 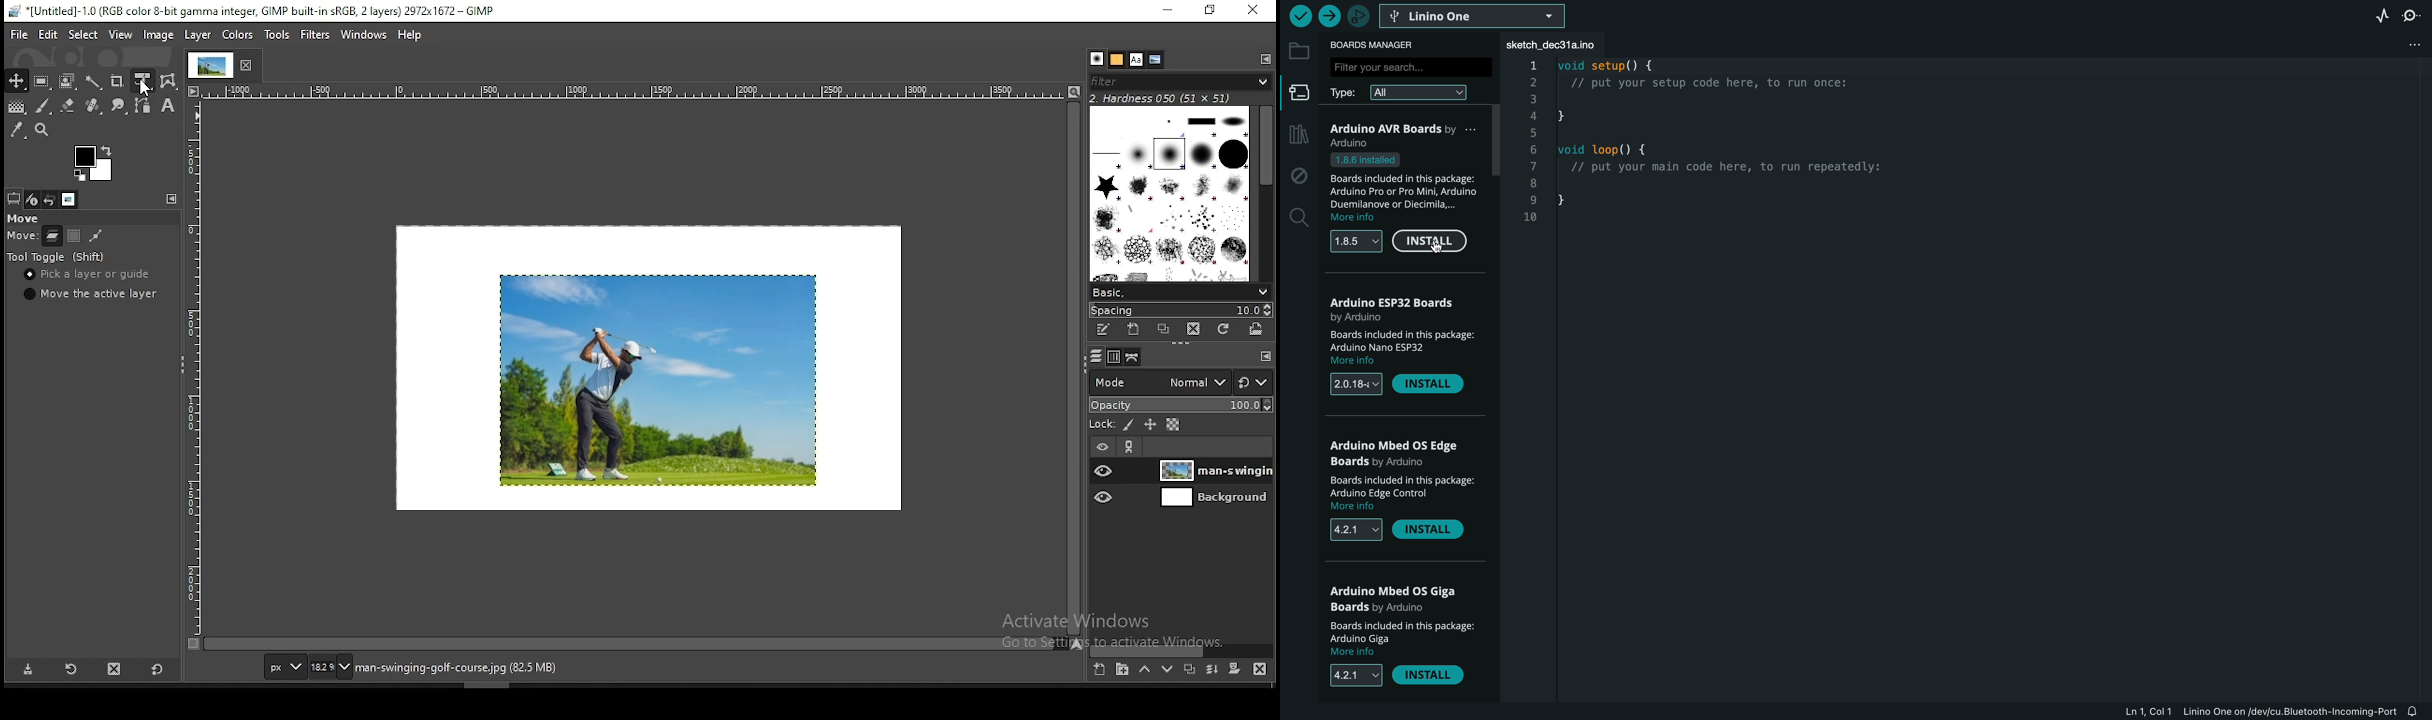 I want to click on scroll bar, so click(x=1183, y=648).